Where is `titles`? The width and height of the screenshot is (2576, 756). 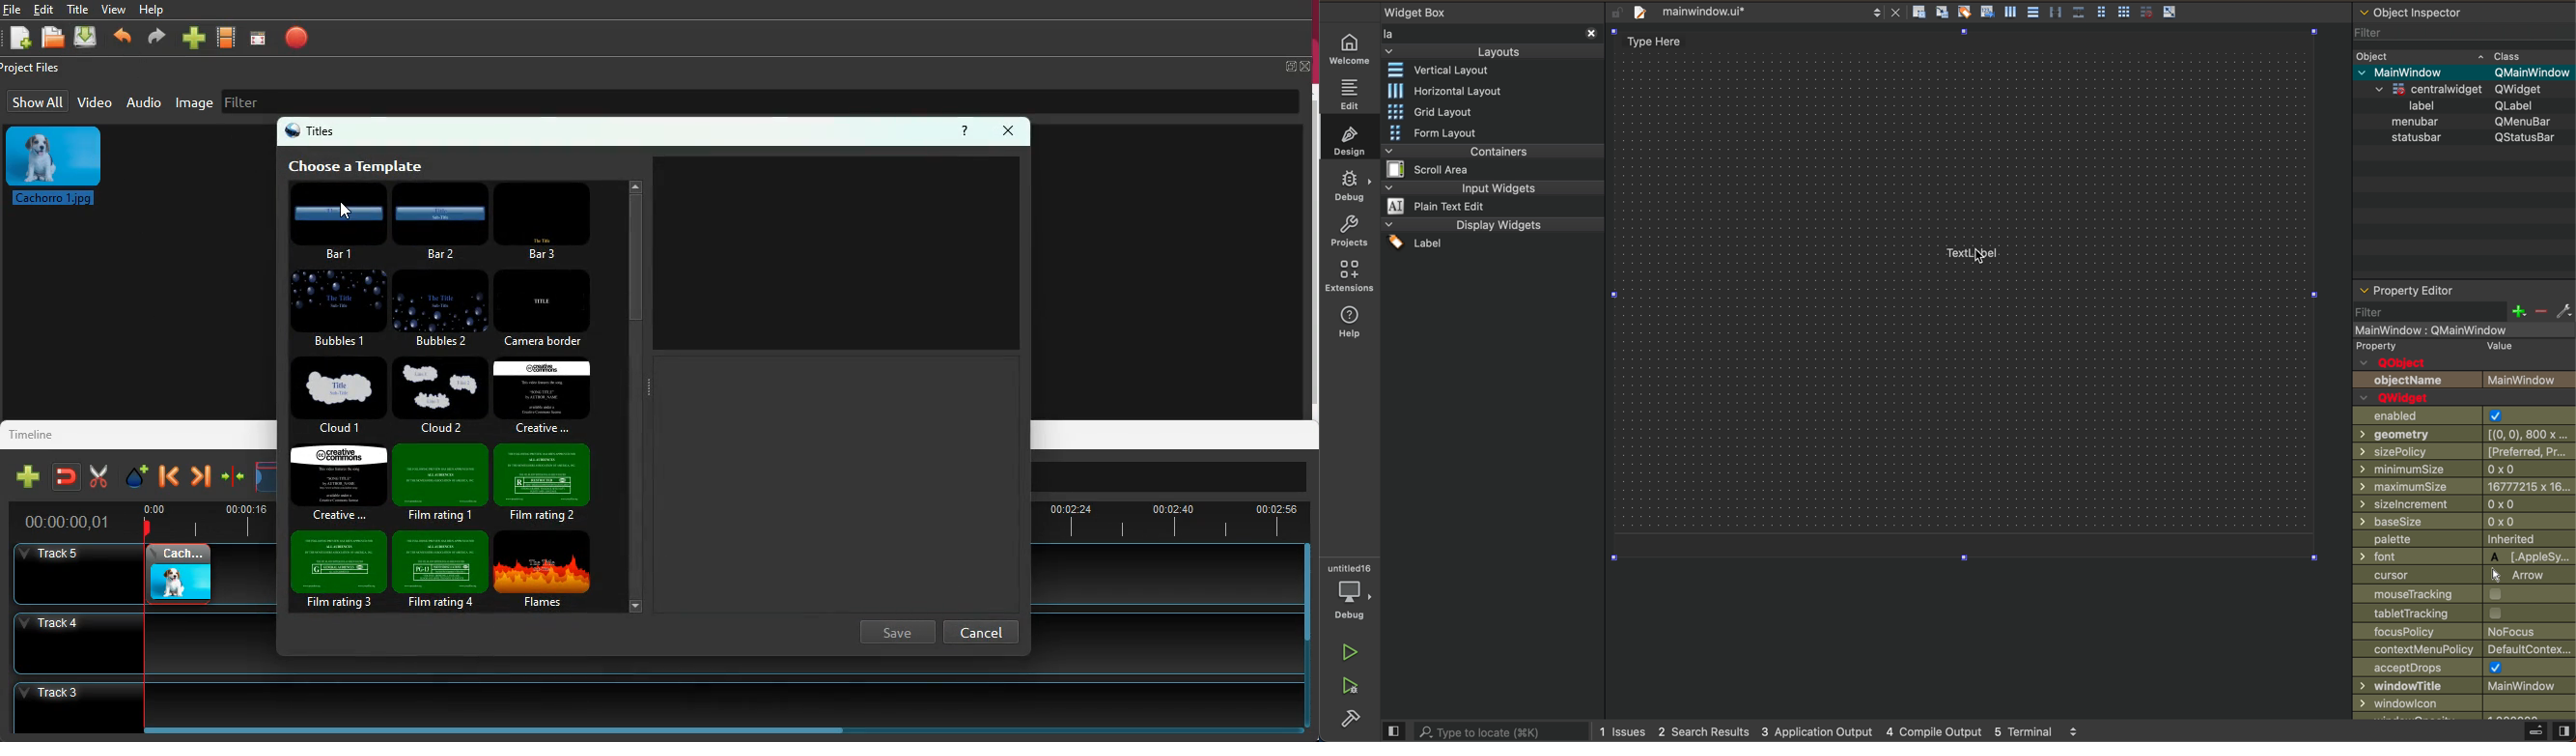
titles is located at coordinates (313, 132).